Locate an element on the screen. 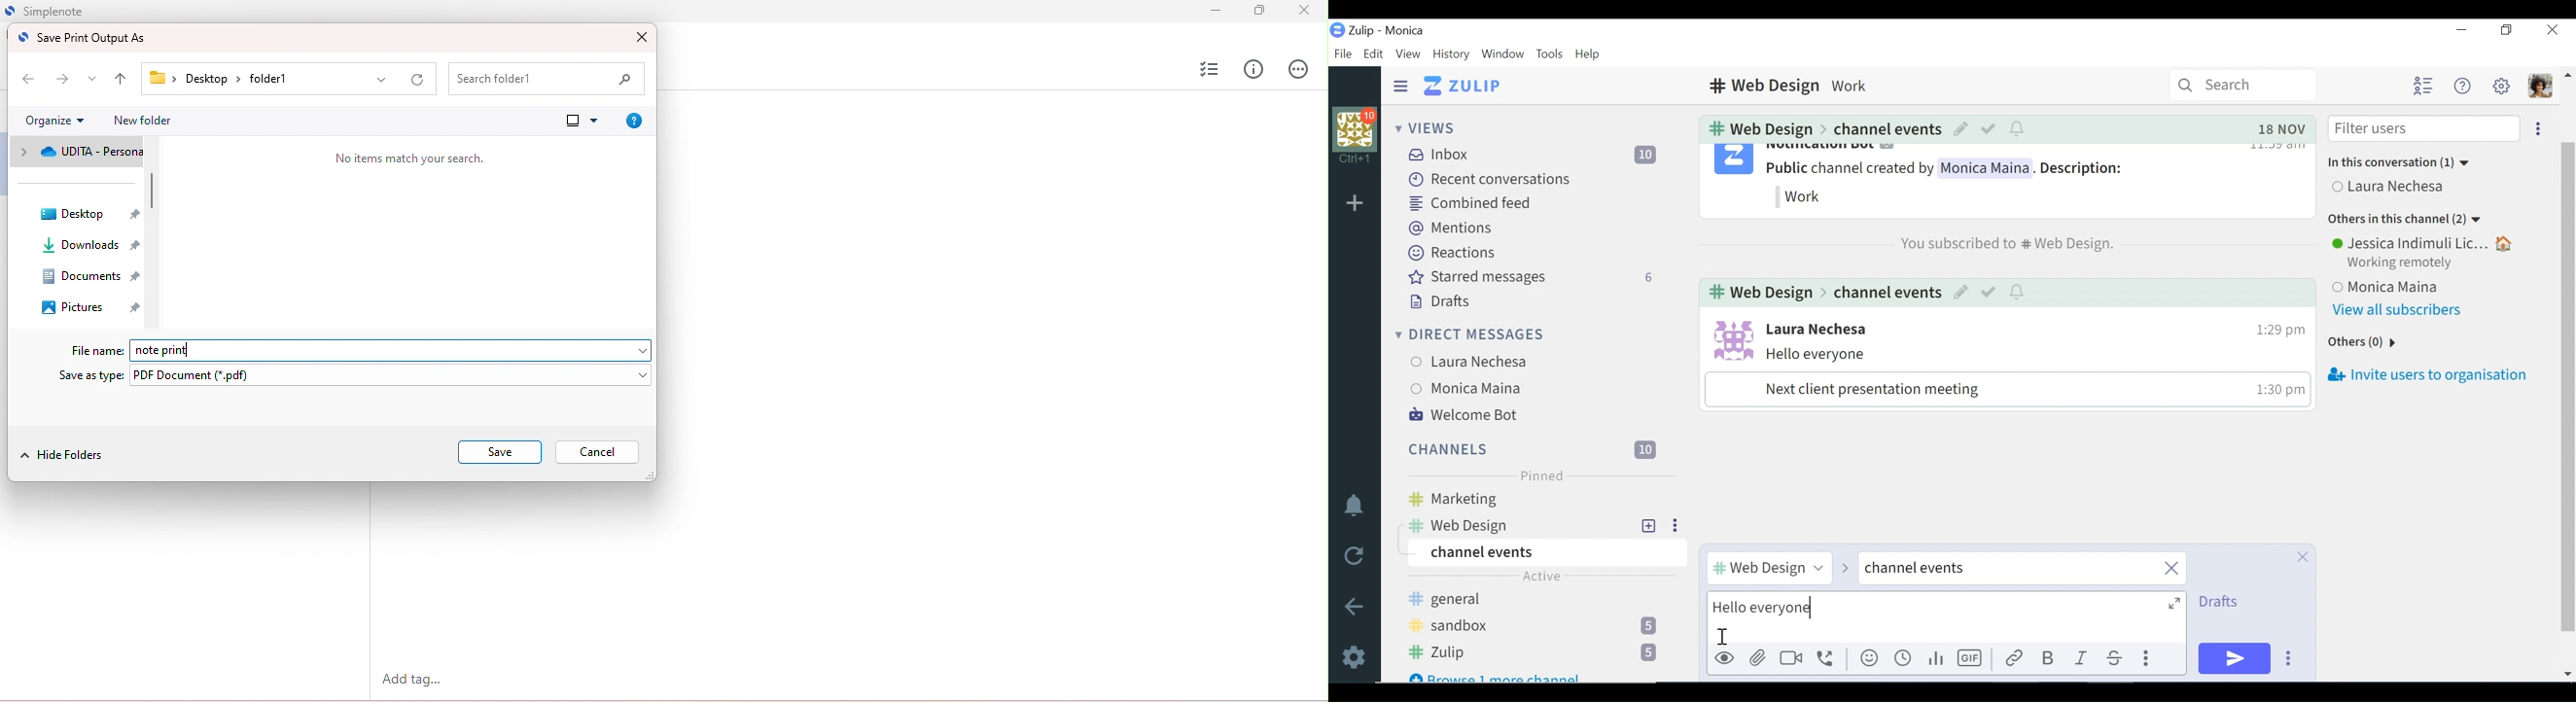  change view is located at coordinates (580, 120).